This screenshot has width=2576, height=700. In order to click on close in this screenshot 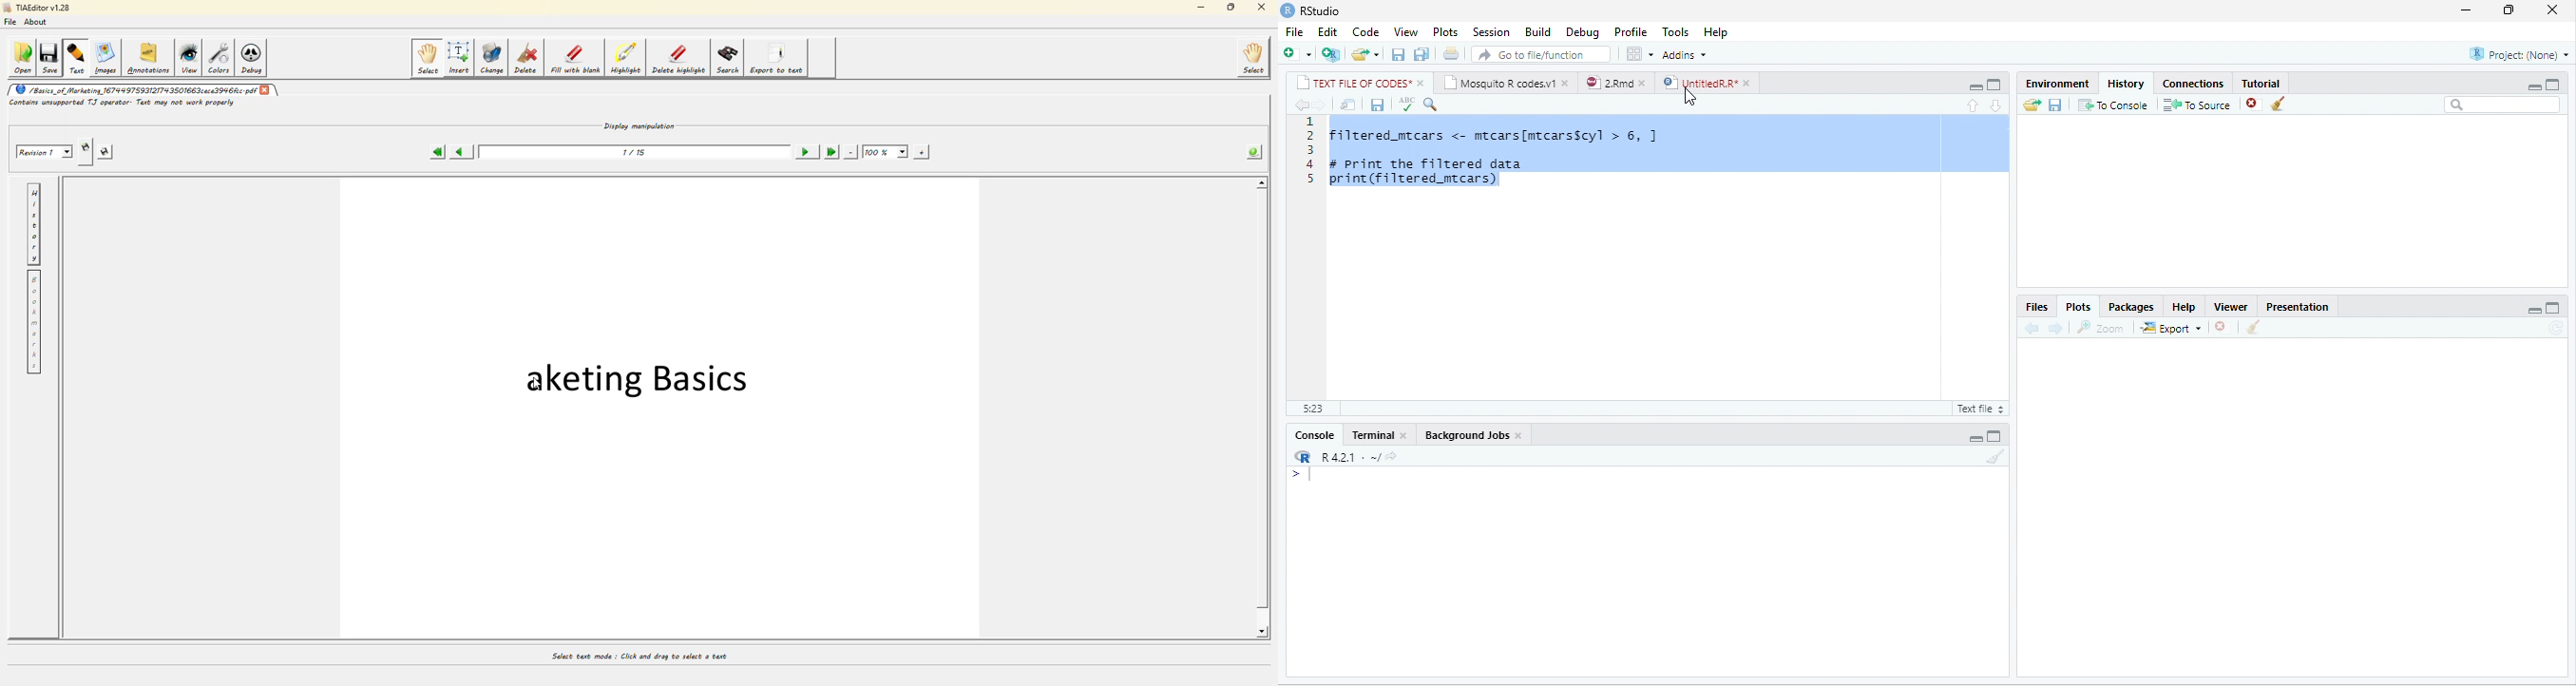, I will do `click(1519, 436)`.